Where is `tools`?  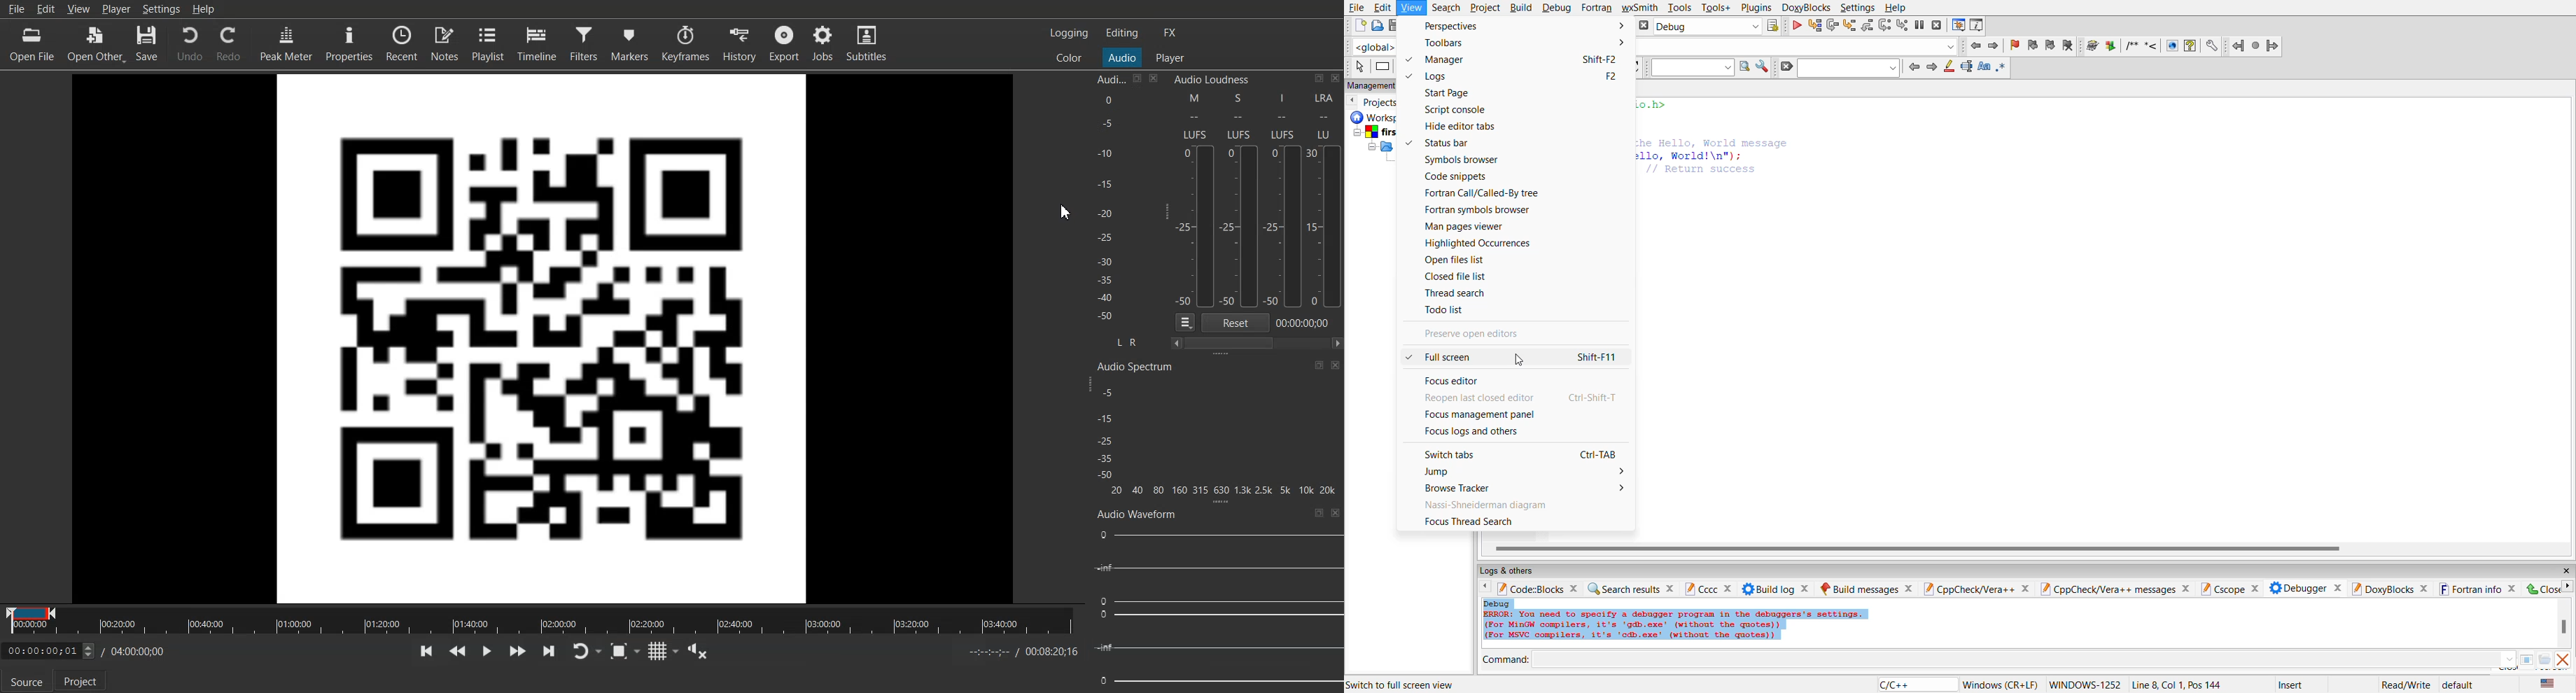
tools is located at coordinates (1681, 9).